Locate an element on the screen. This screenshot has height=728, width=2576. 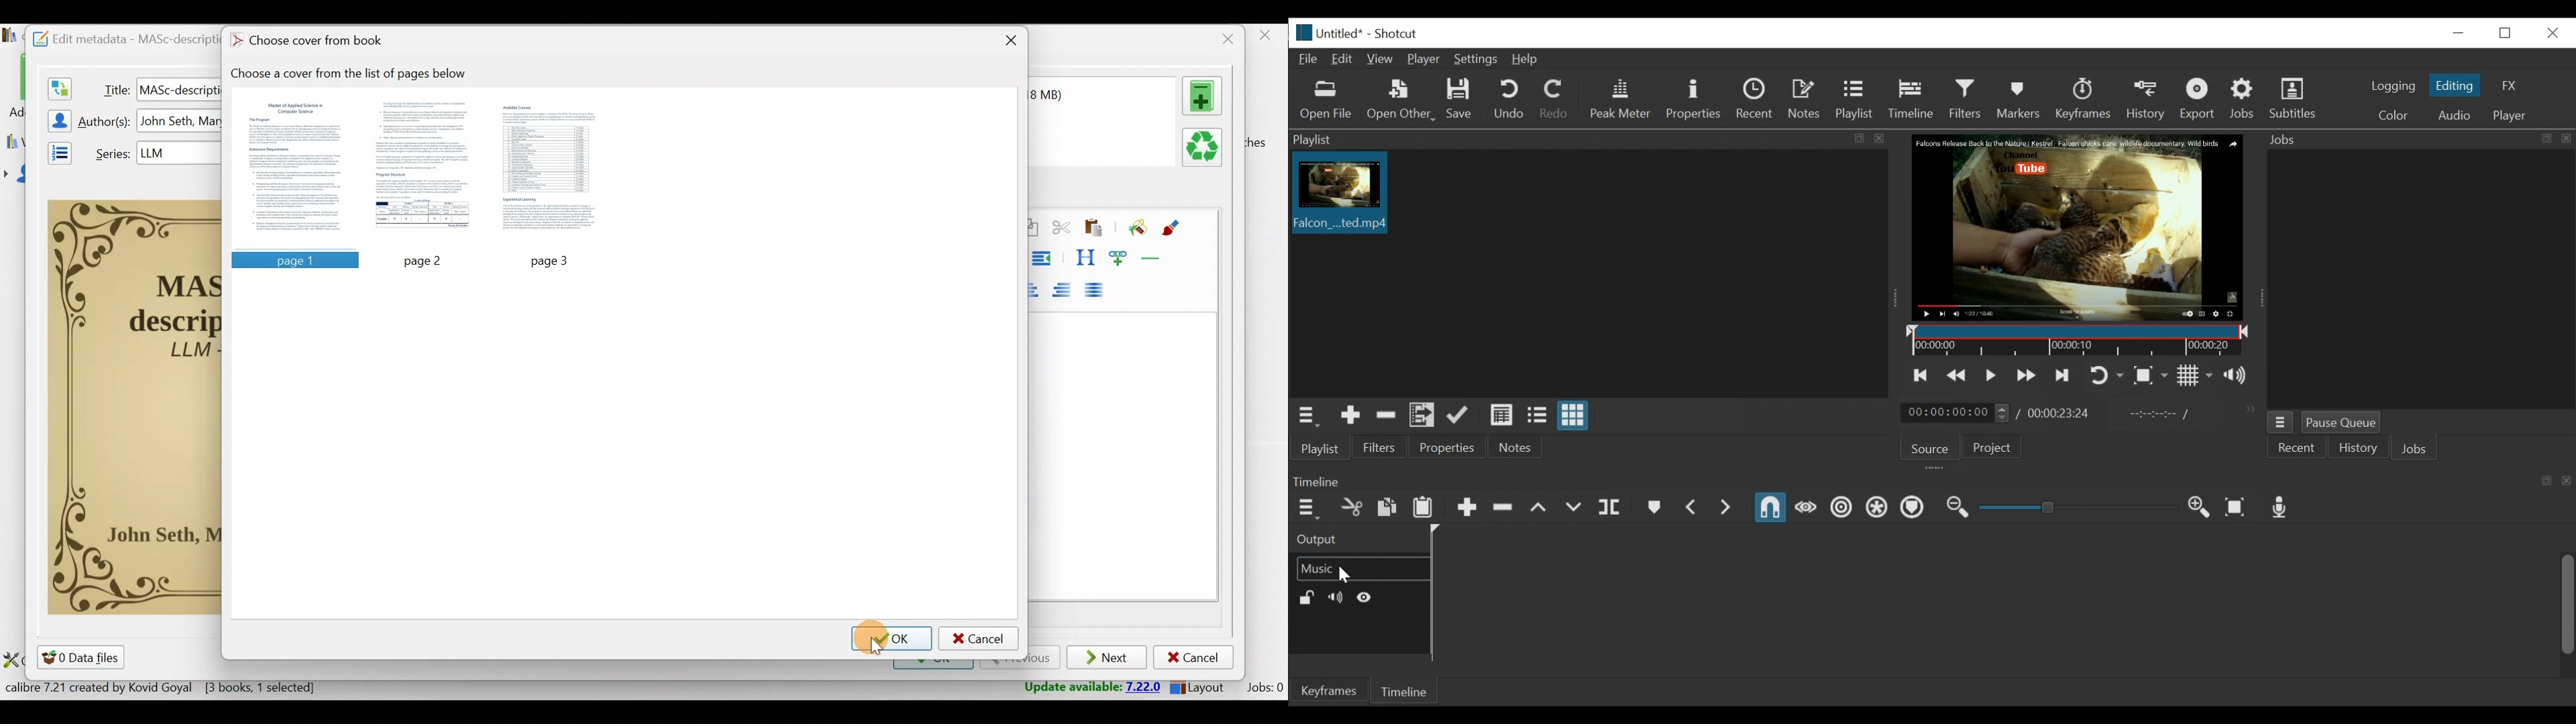
Open file is located at coordinates (1326, 101).